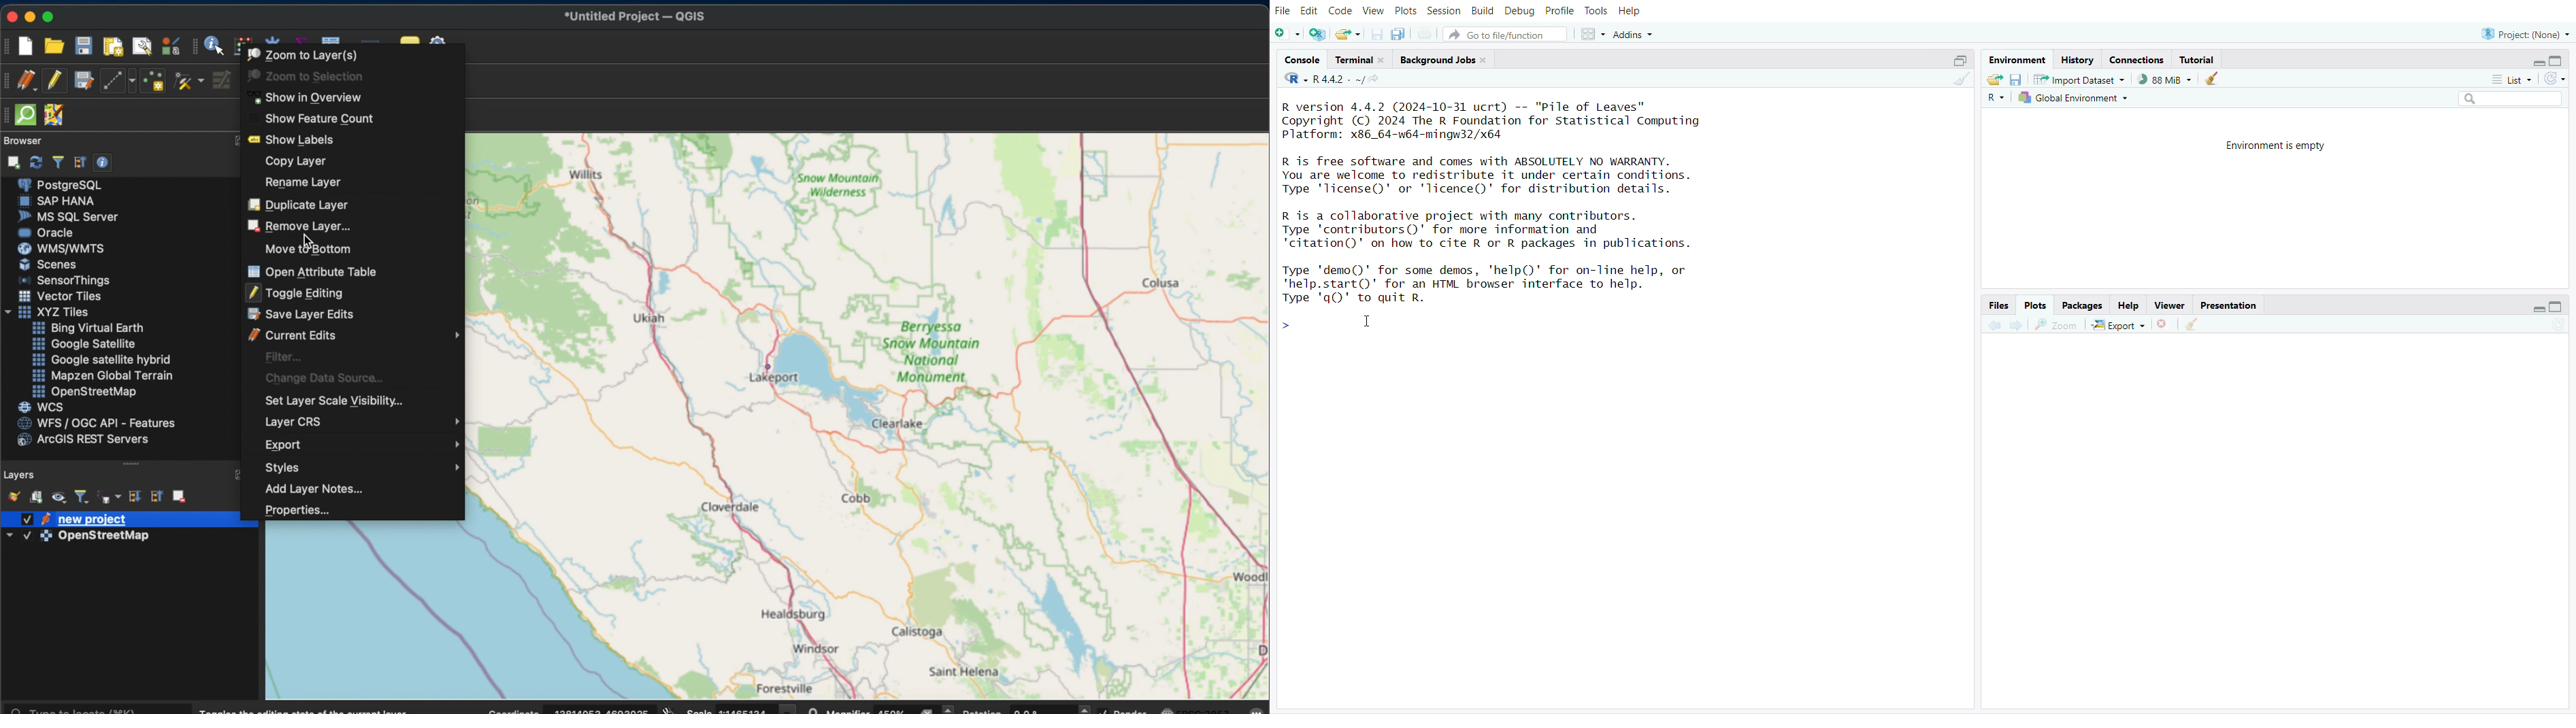 The height and width of the screenshot is (728, 2576). I want to click on export, so click(2120, 325).